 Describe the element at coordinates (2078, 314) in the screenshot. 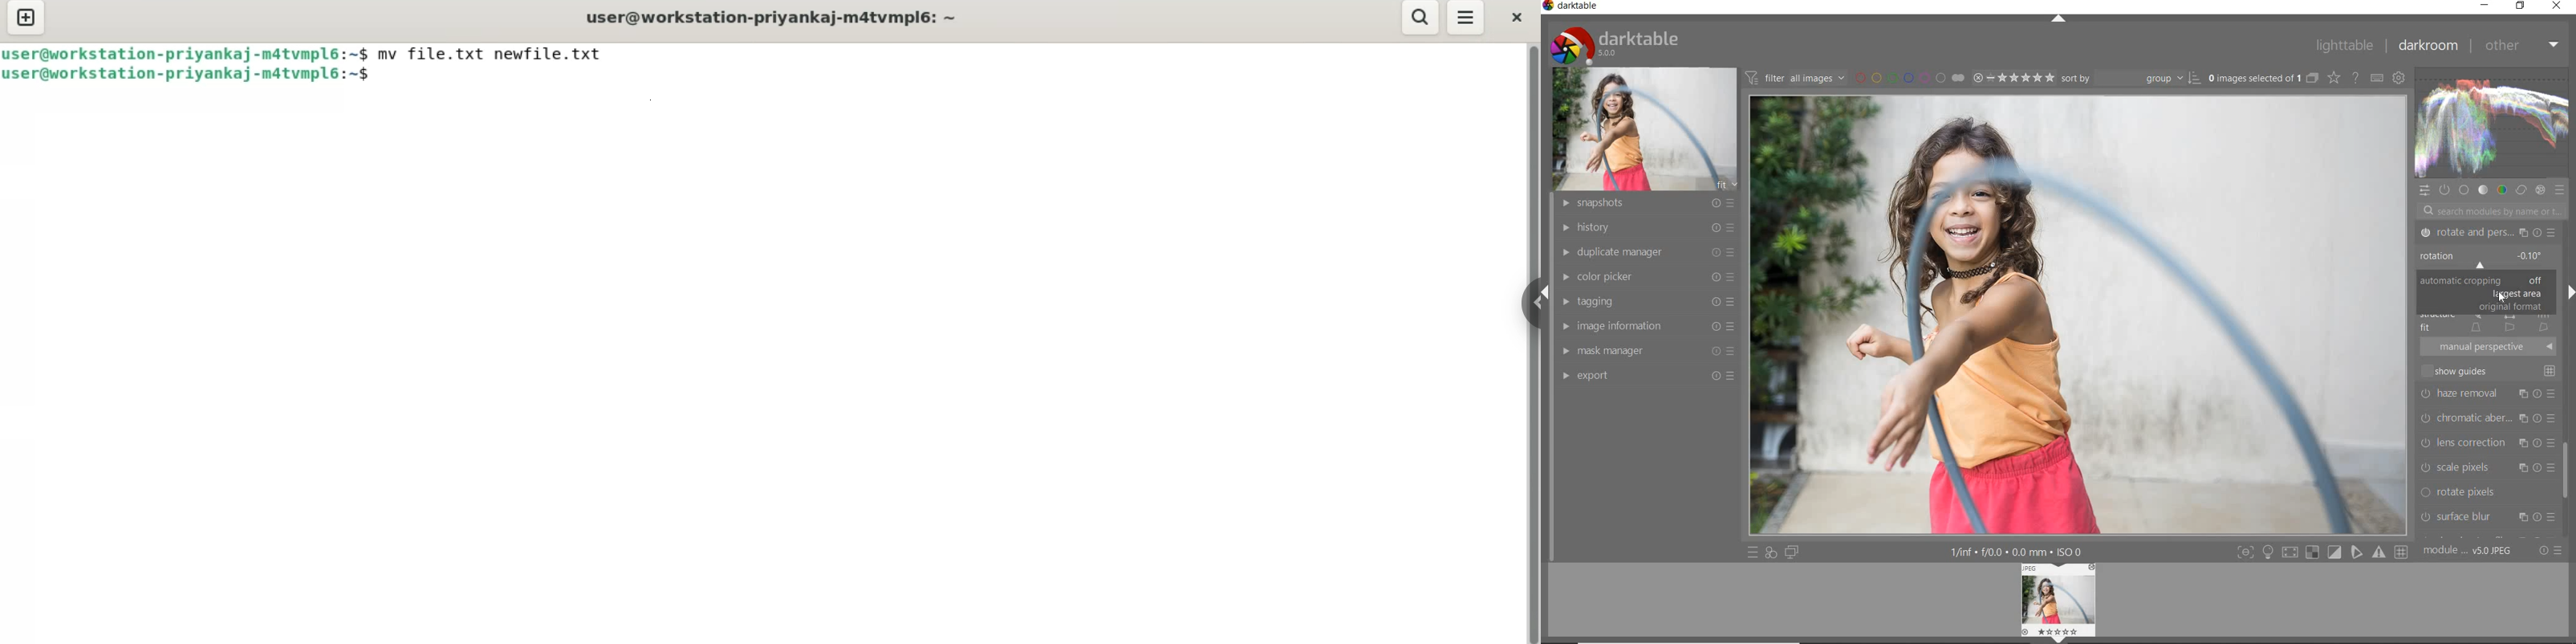

I see `selected image` at that location.